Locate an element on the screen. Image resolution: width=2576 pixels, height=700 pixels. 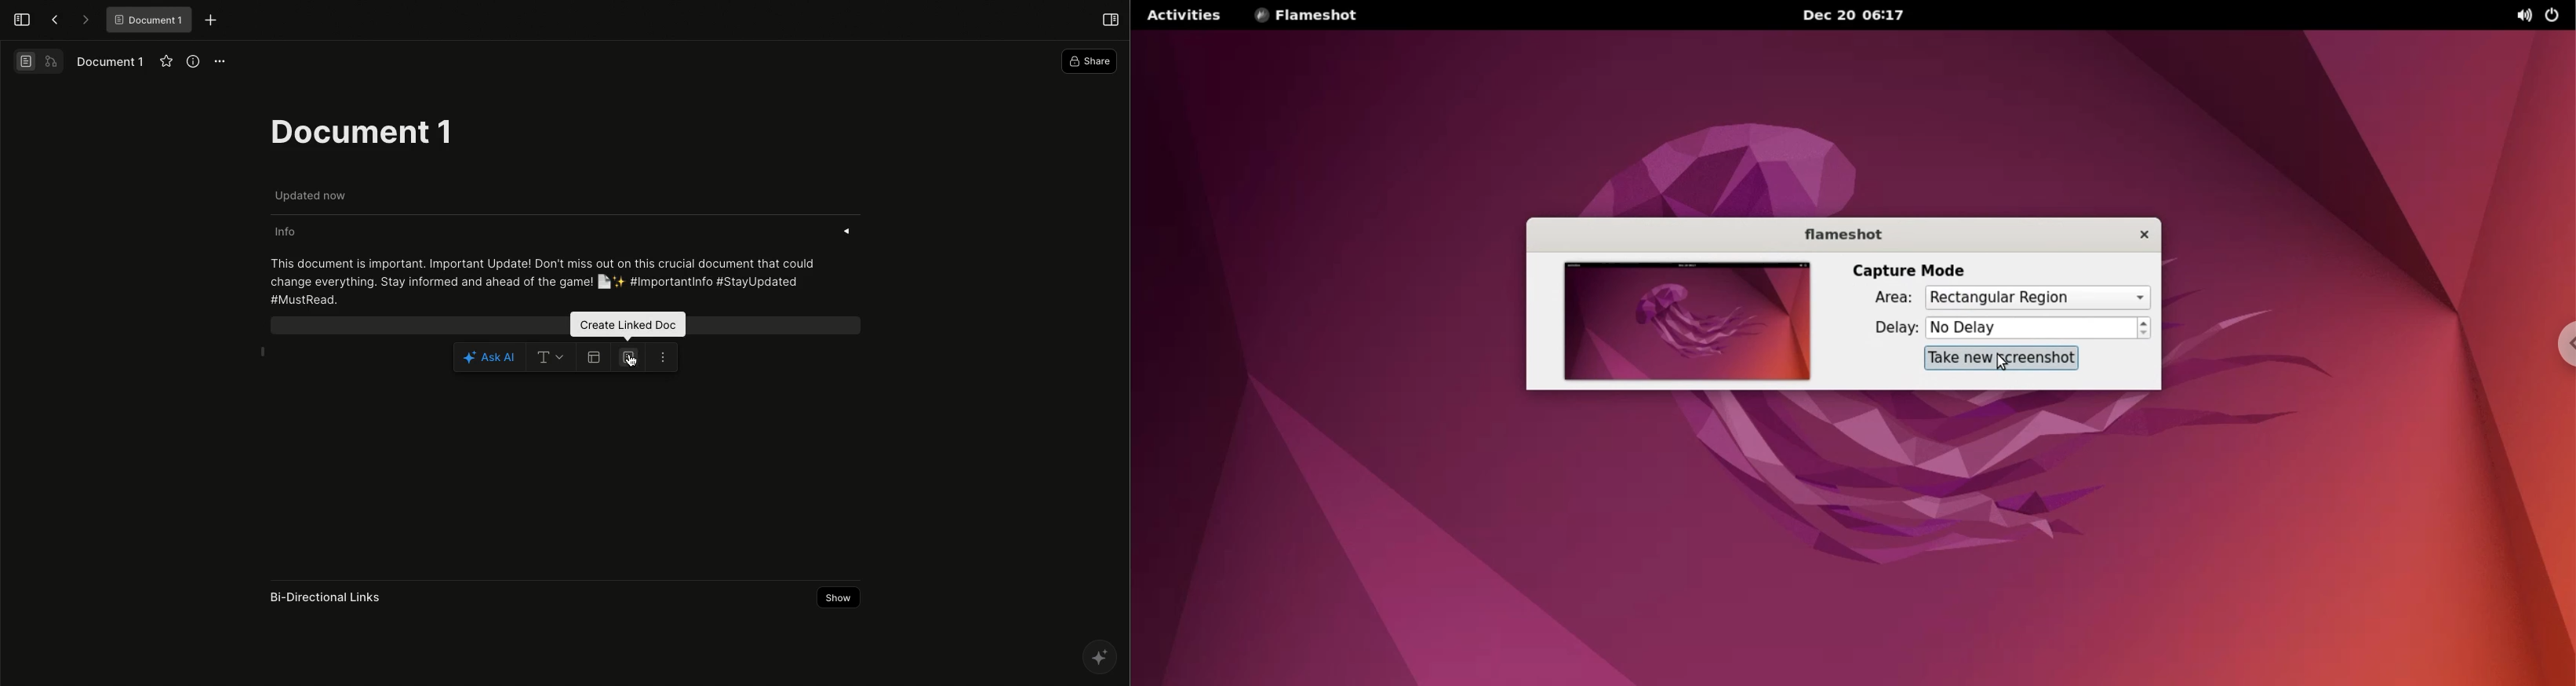
Share is located at coordinates (1087, 60).